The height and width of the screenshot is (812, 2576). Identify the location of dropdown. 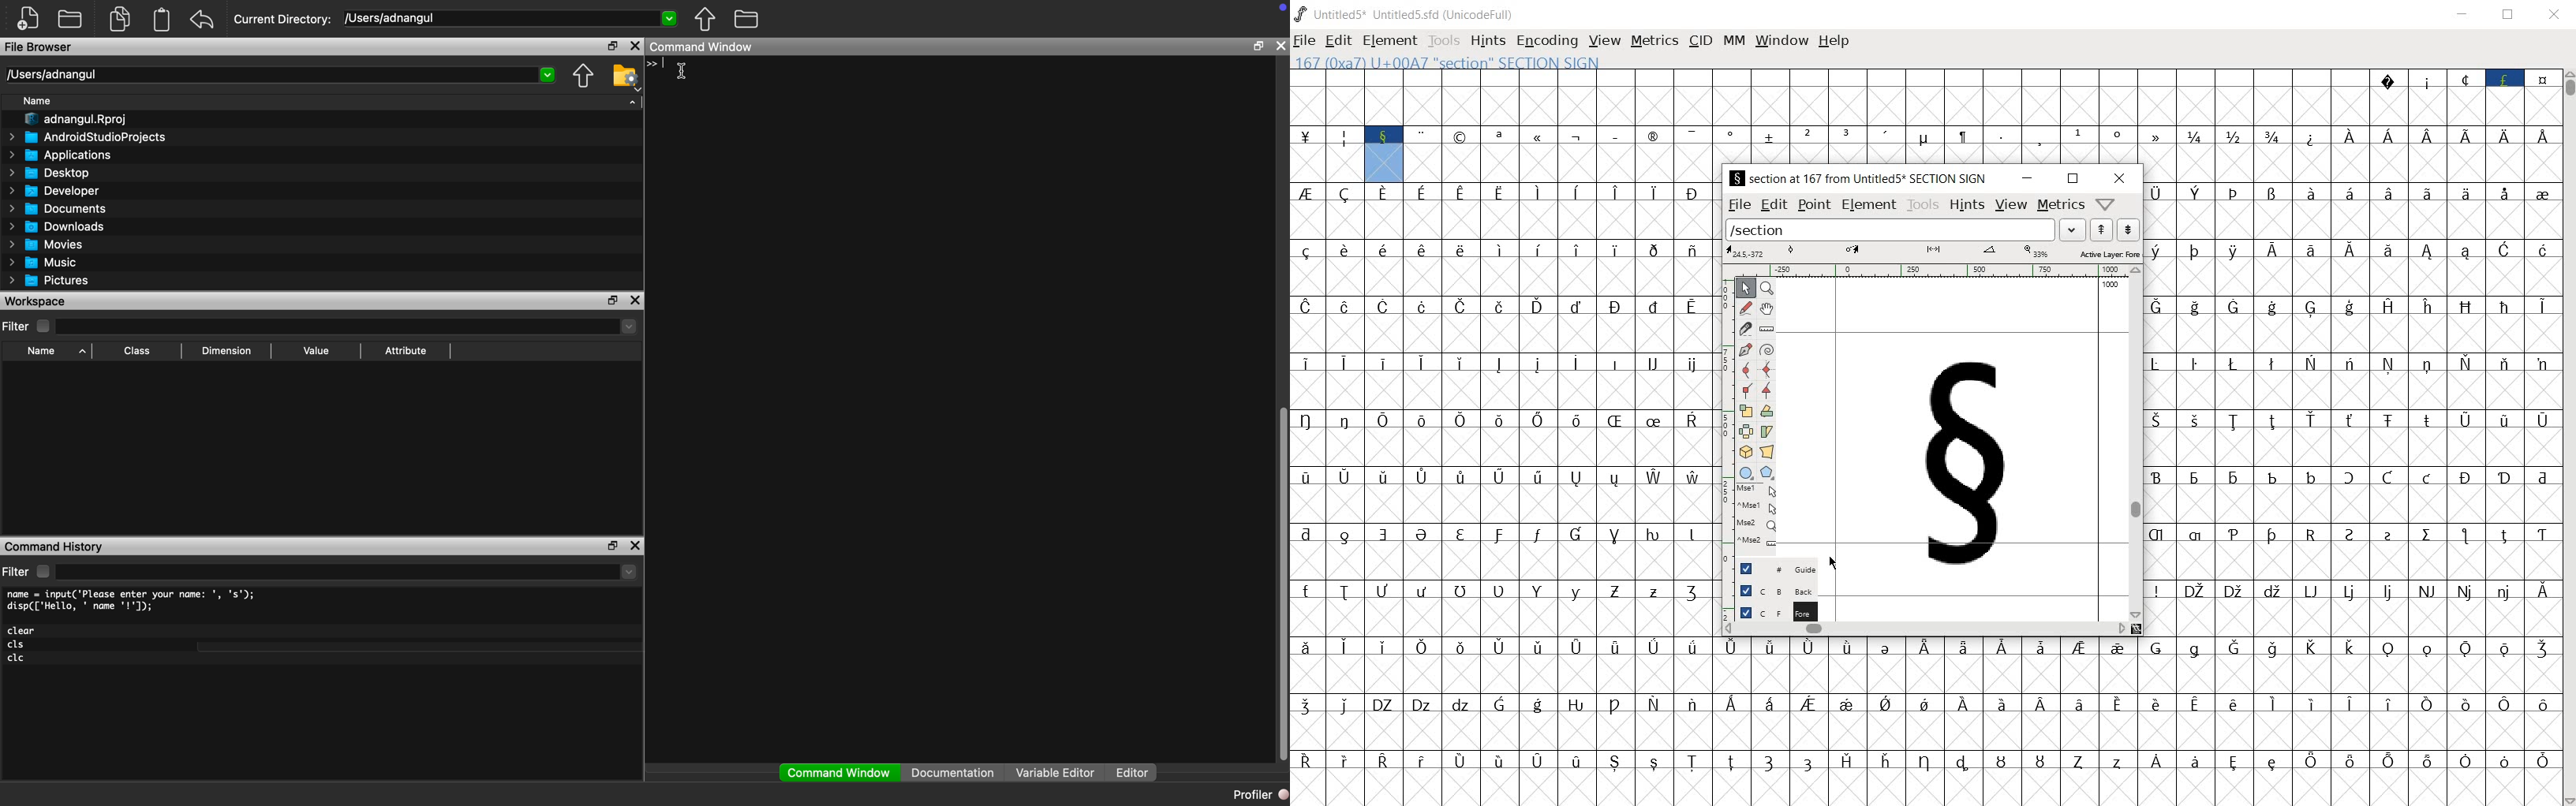
(629, 572).